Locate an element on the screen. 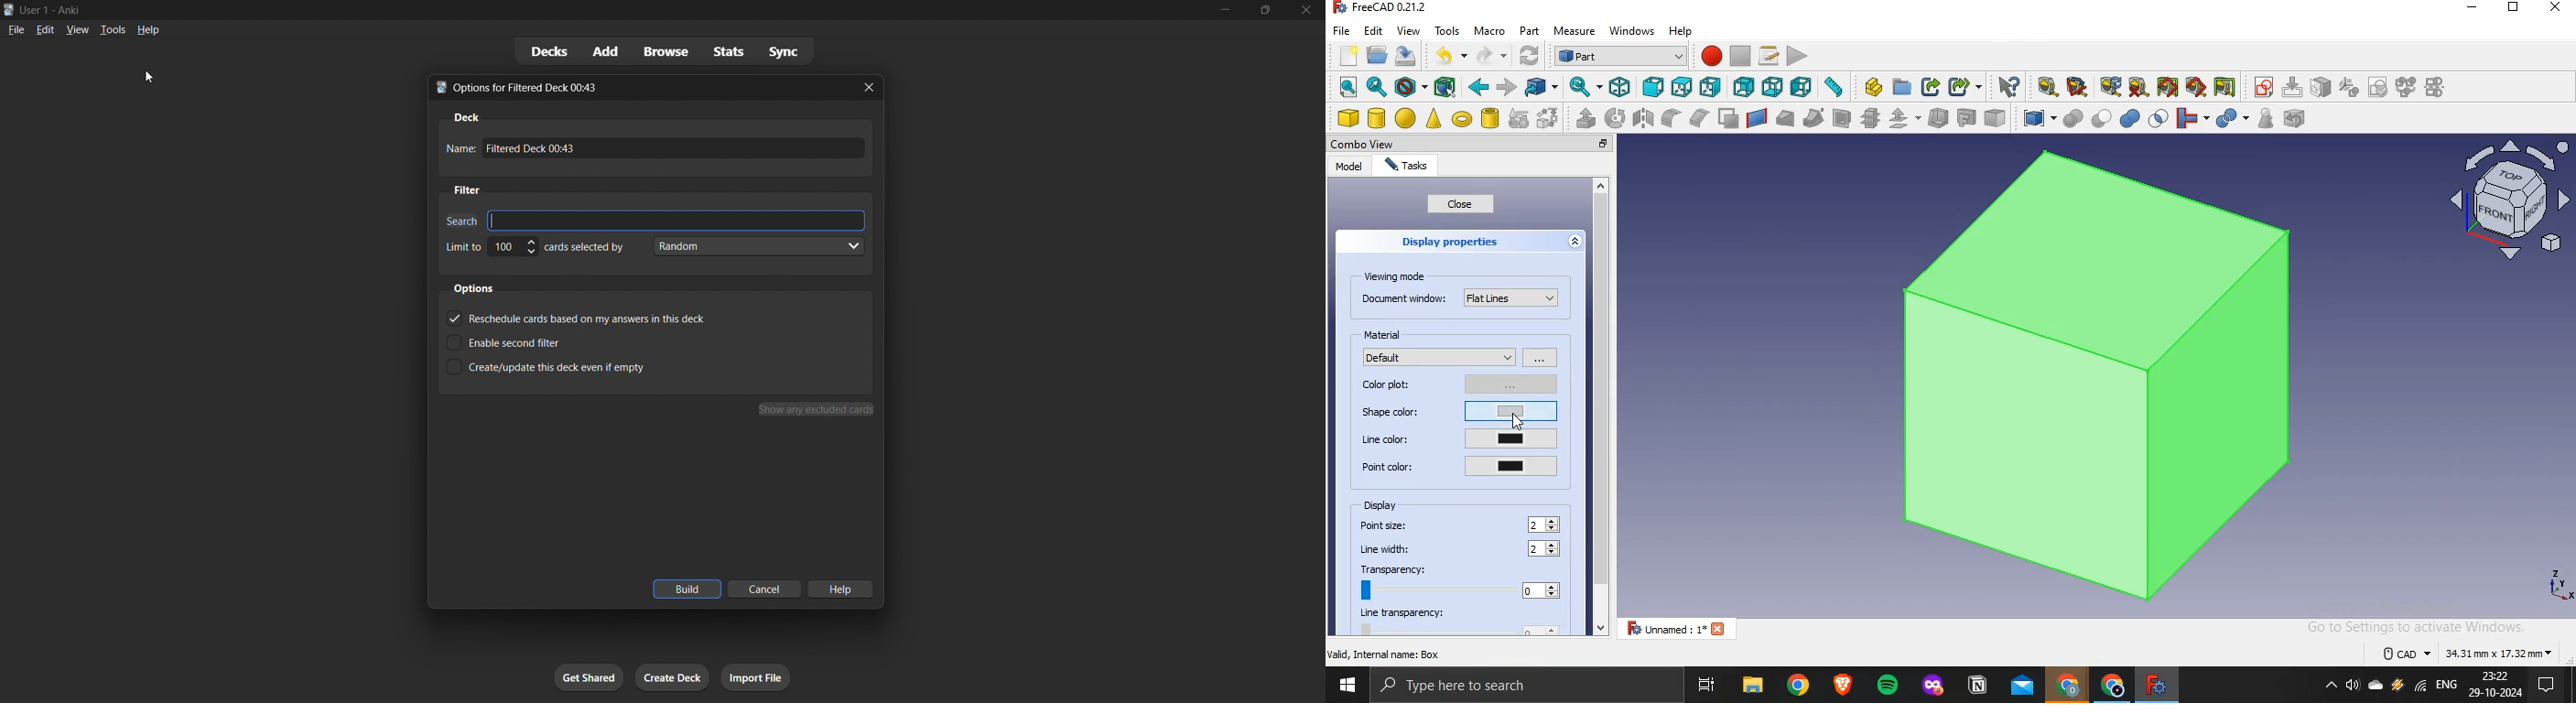  create folder is located at coordinates (1903, 86).